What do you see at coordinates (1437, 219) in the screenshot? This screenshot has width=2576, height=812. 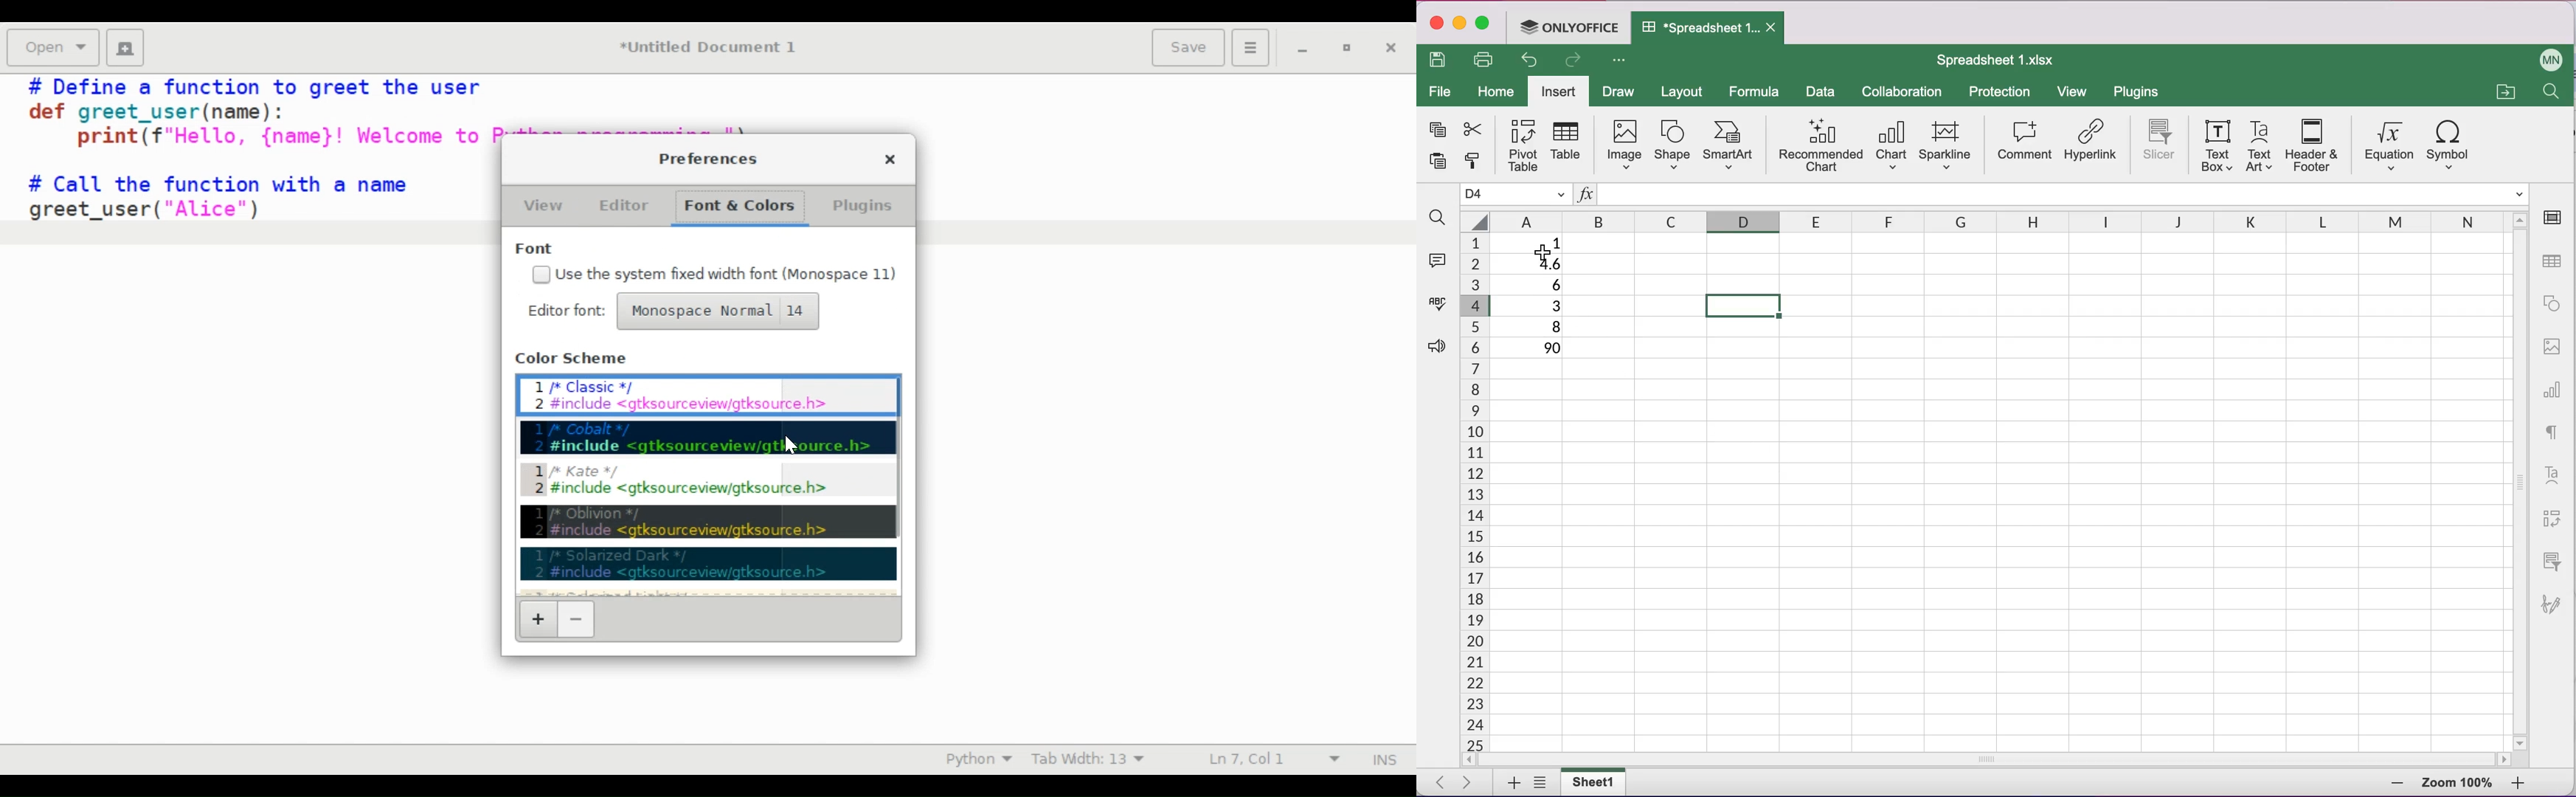 I see `find` at bounding box center [1437, 219].